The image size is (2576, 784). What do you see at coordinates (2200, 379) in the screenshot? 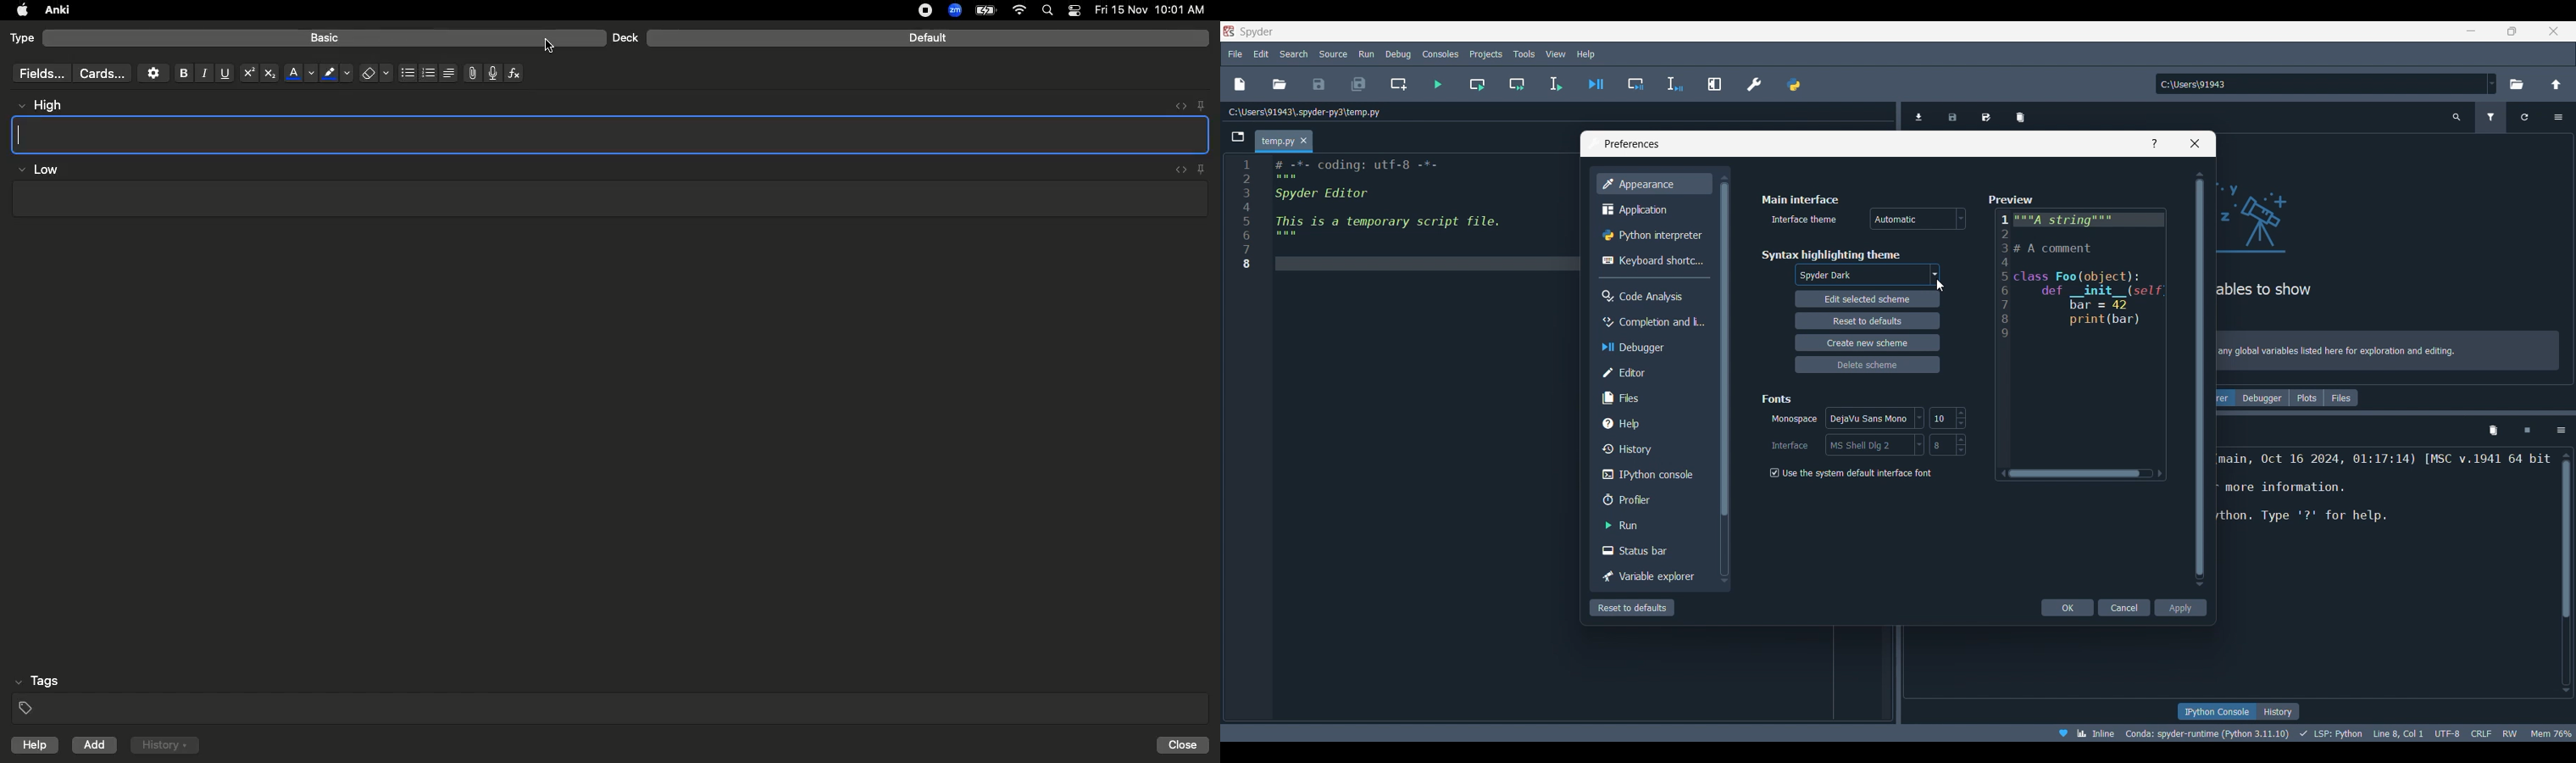
I see `Vertical slide bar` at bounding box center [2200, 379].